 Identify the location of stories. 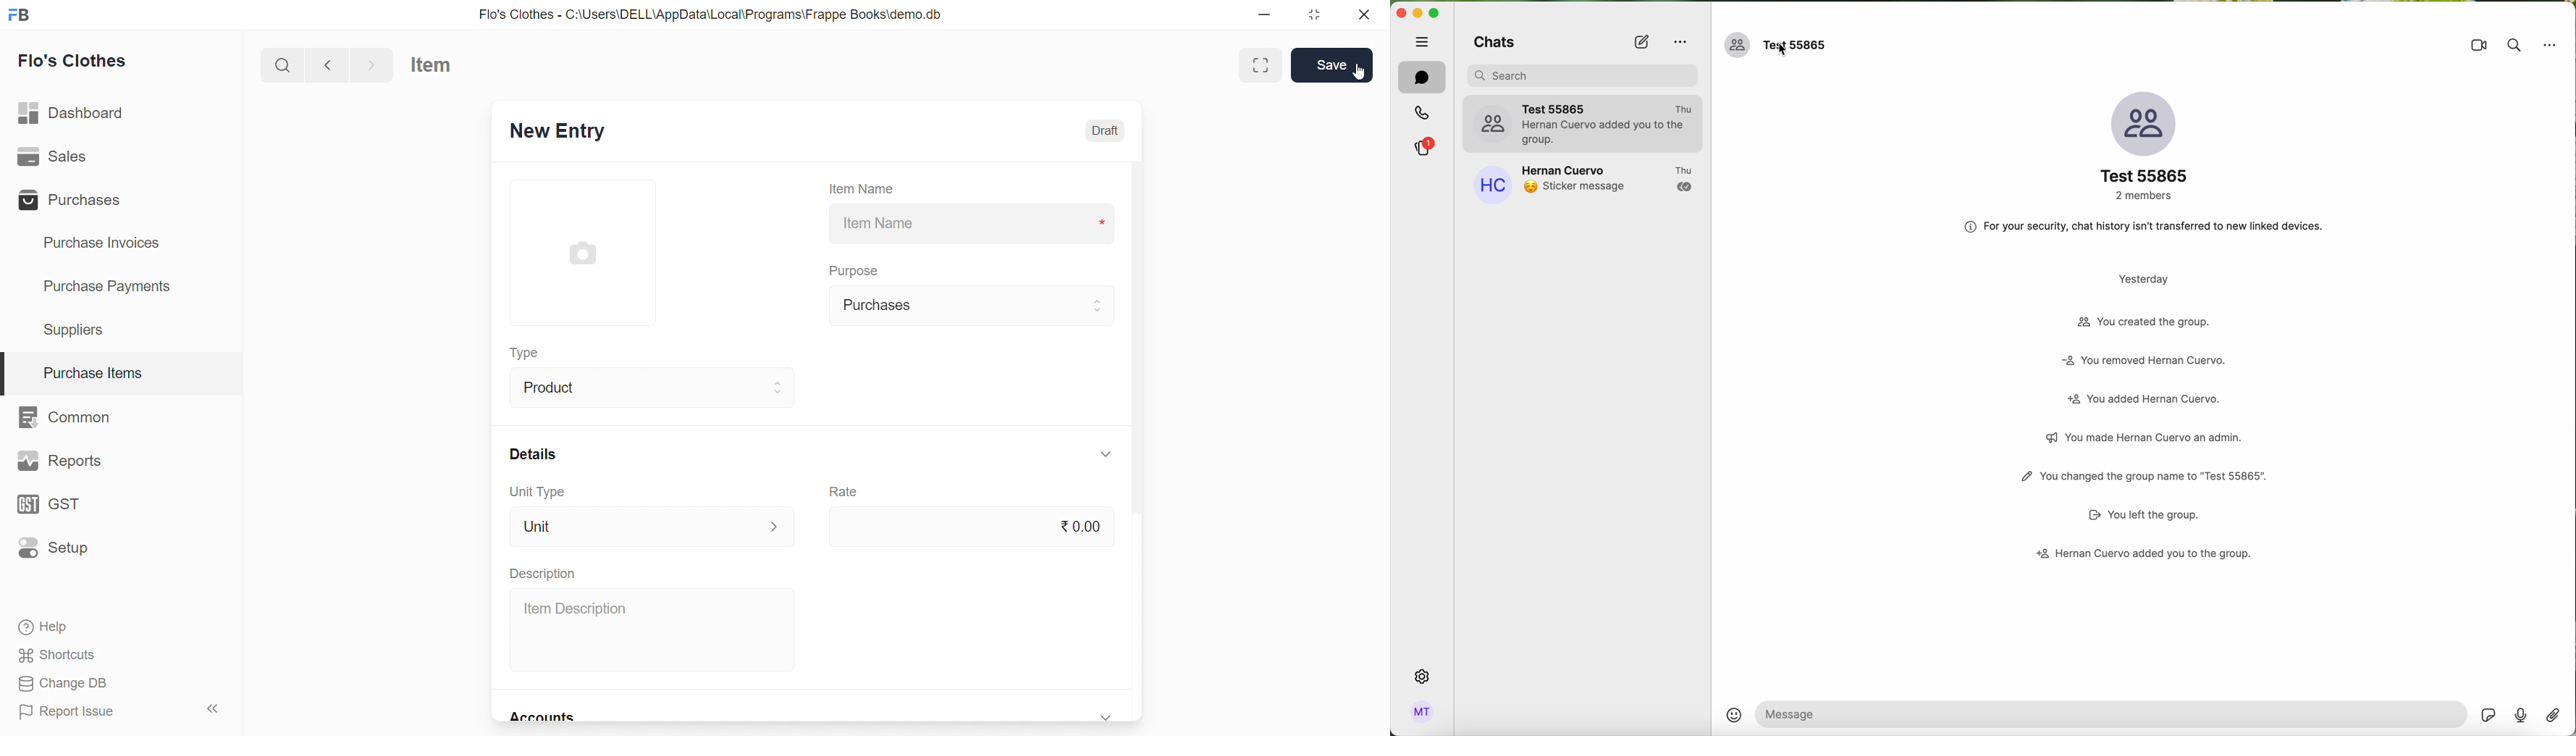
(1423, 146).